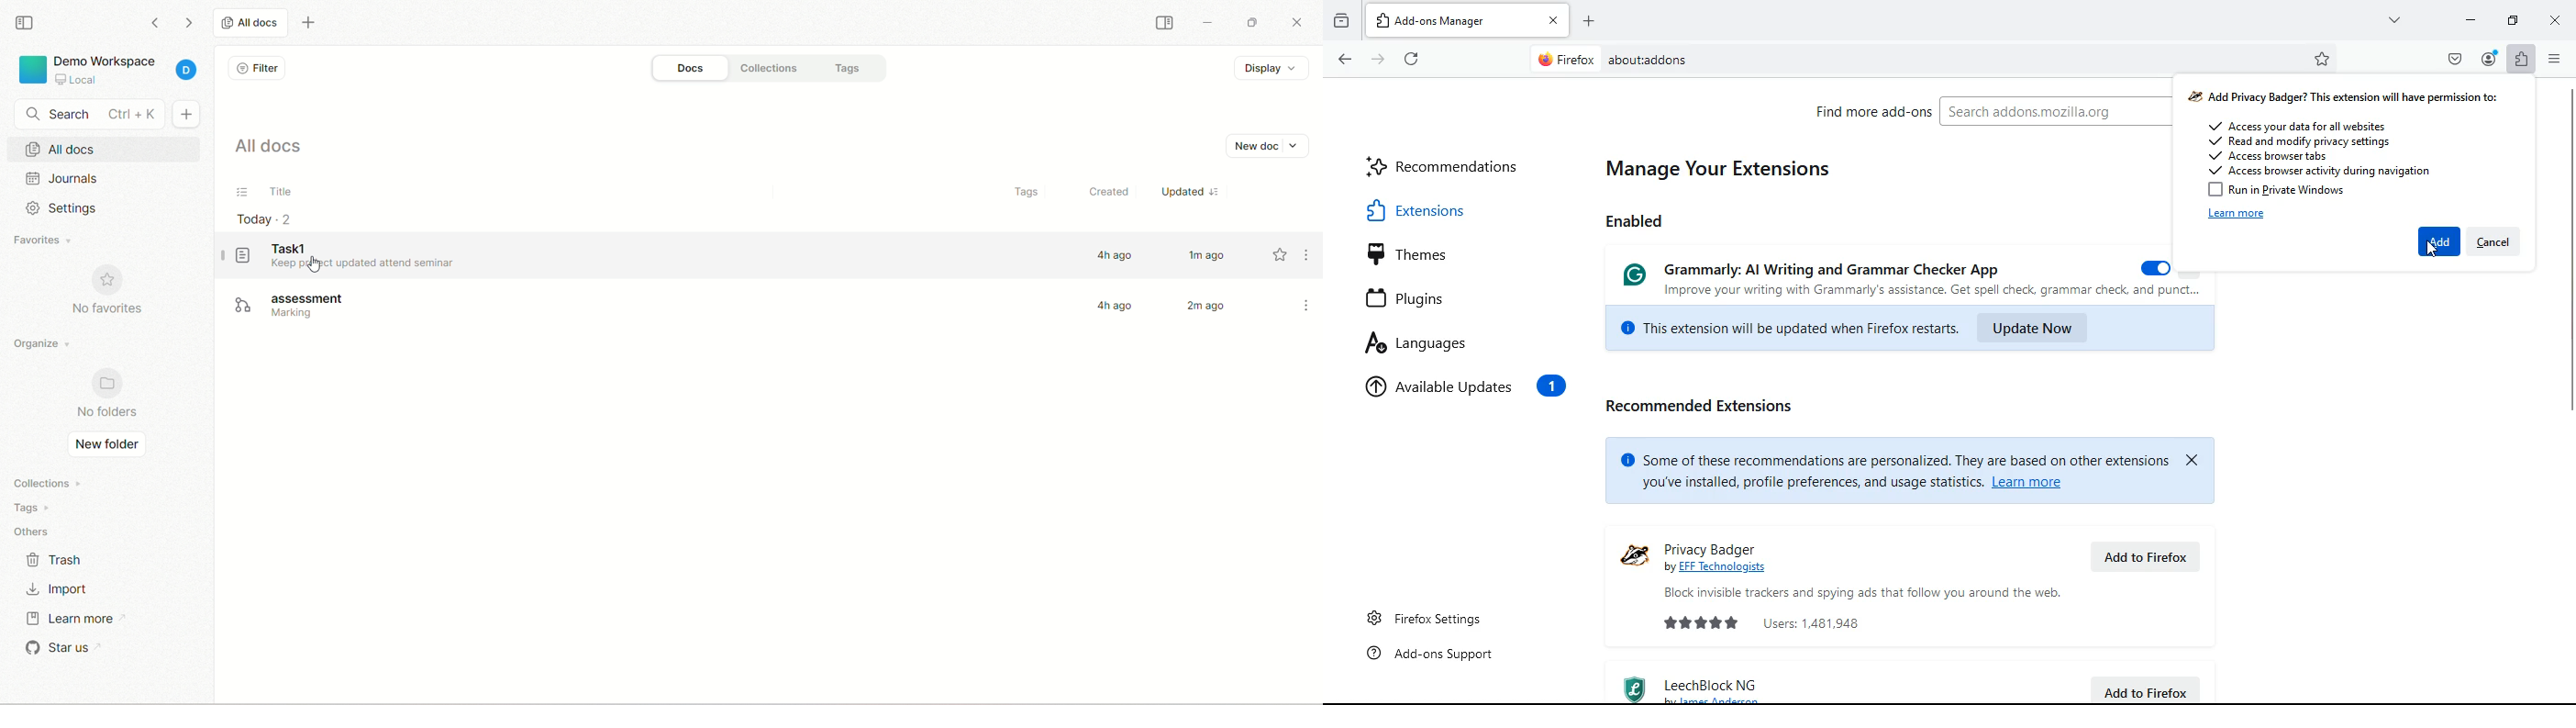 The width and height of the screenshot is (2576, 728). I want to click on docs, so click(689, 66).